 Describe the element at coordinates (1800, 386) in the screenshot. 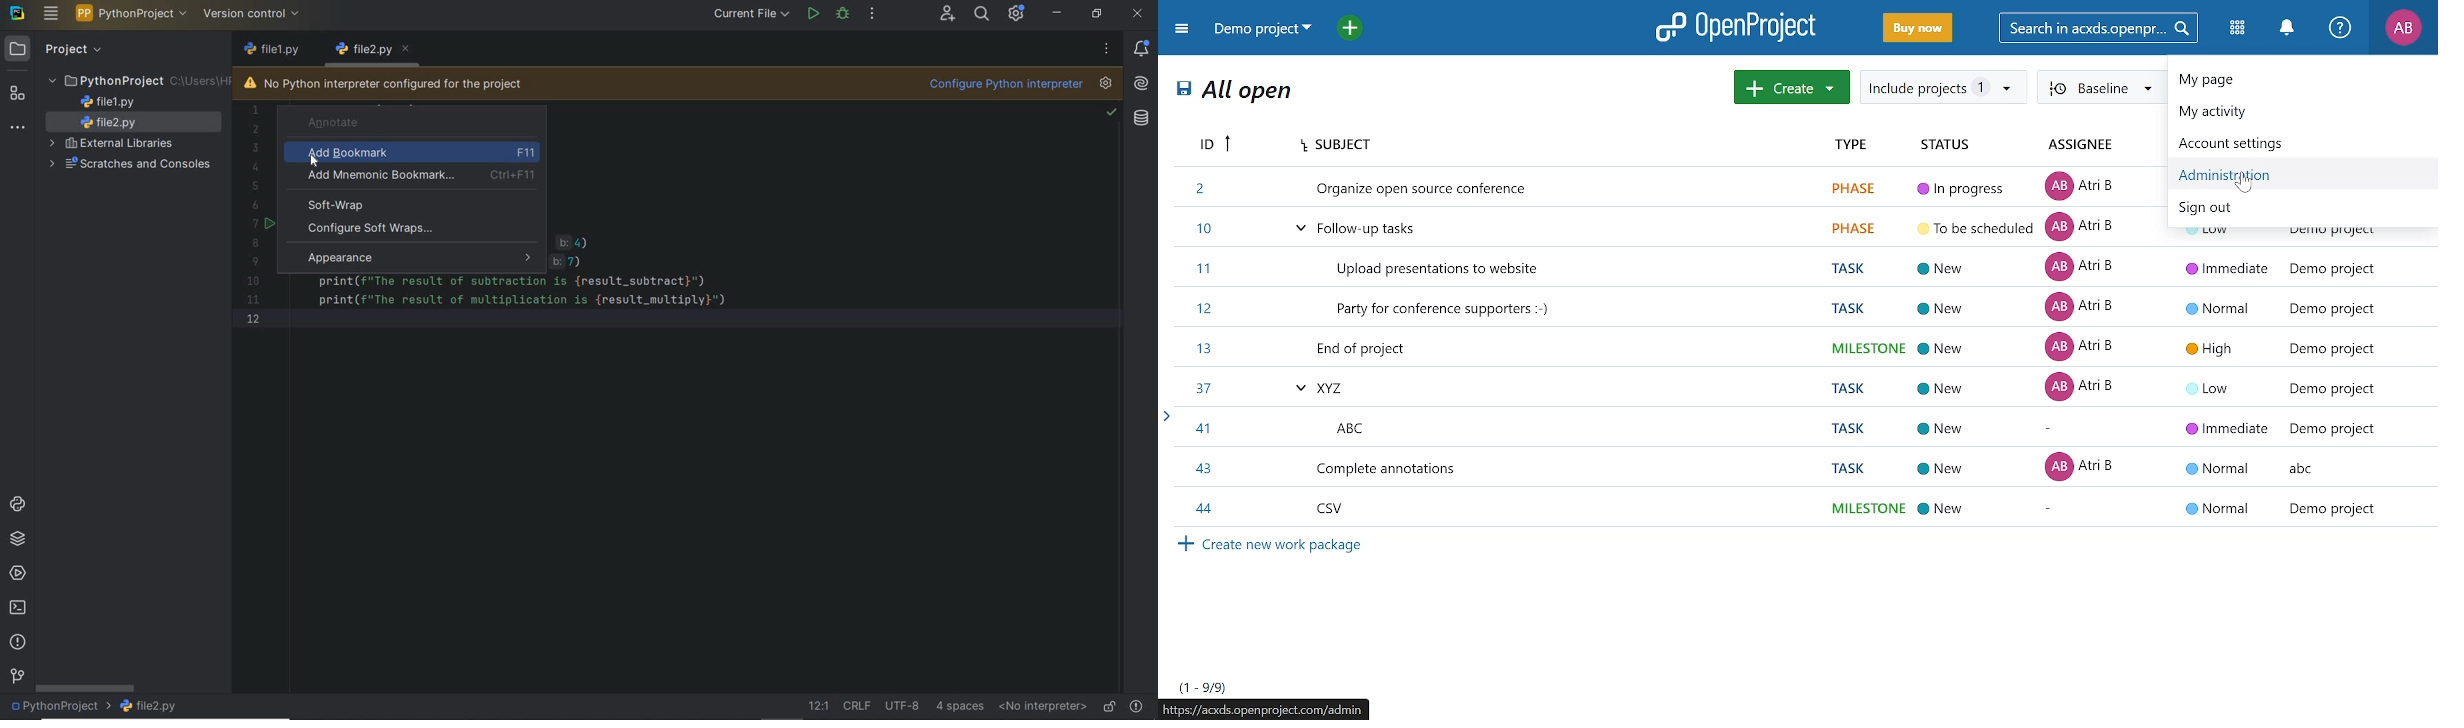

I see `task titled "XYZ"` at that location.